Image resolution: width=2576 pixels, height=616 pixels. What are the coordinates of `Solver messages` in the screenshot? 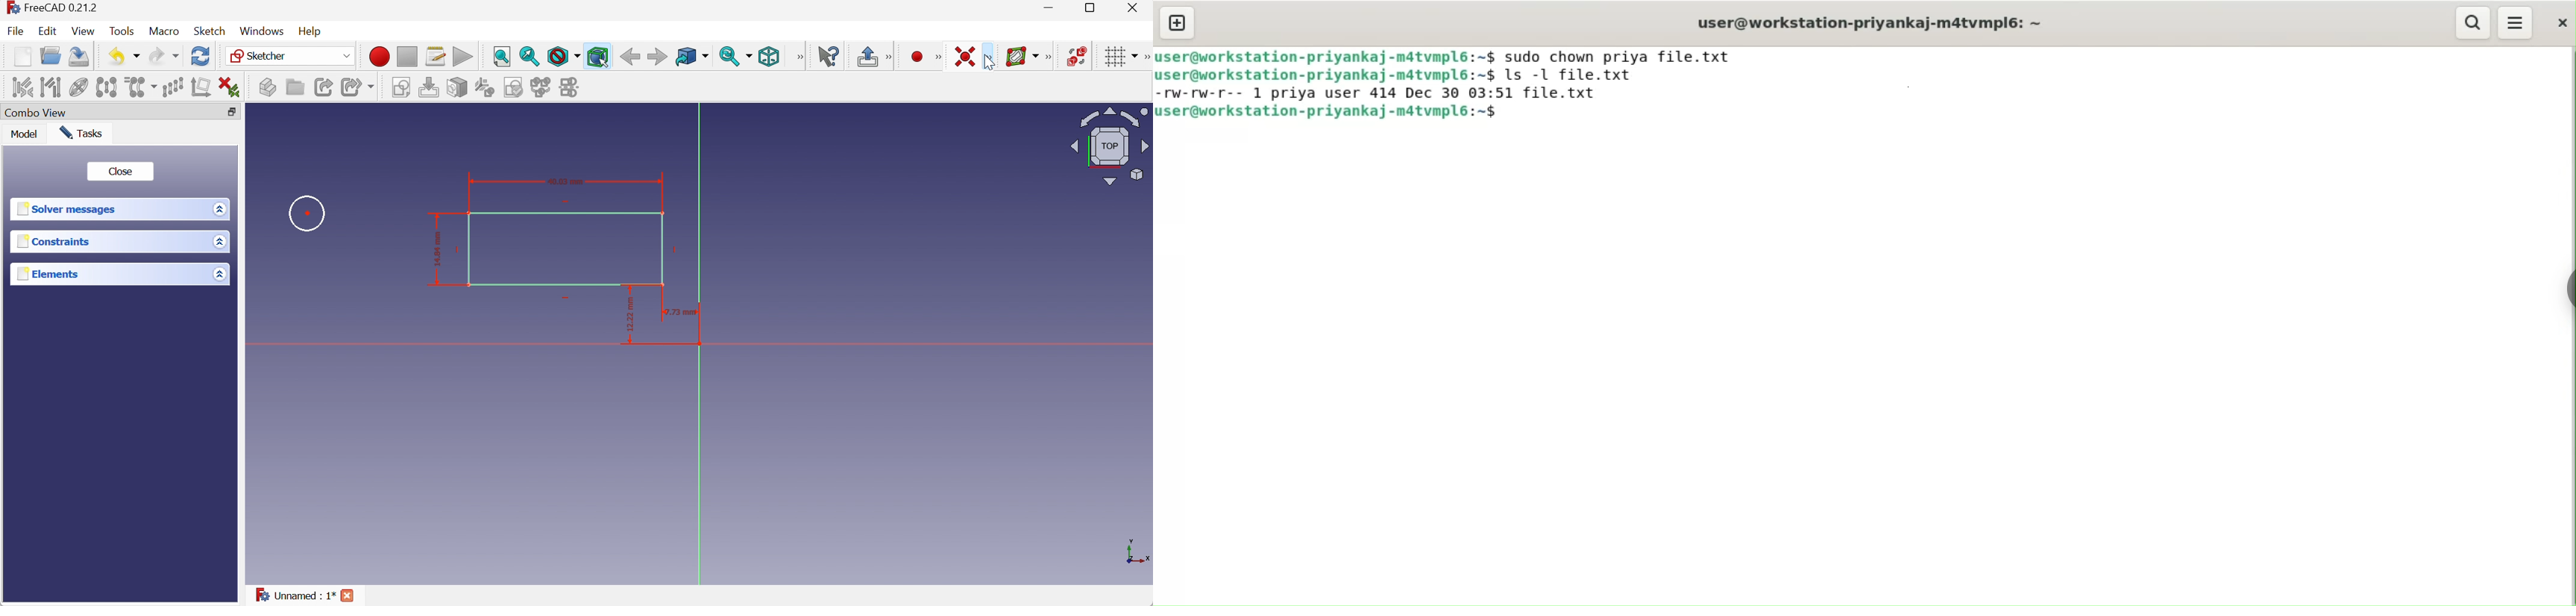 It's located at (68, 209).